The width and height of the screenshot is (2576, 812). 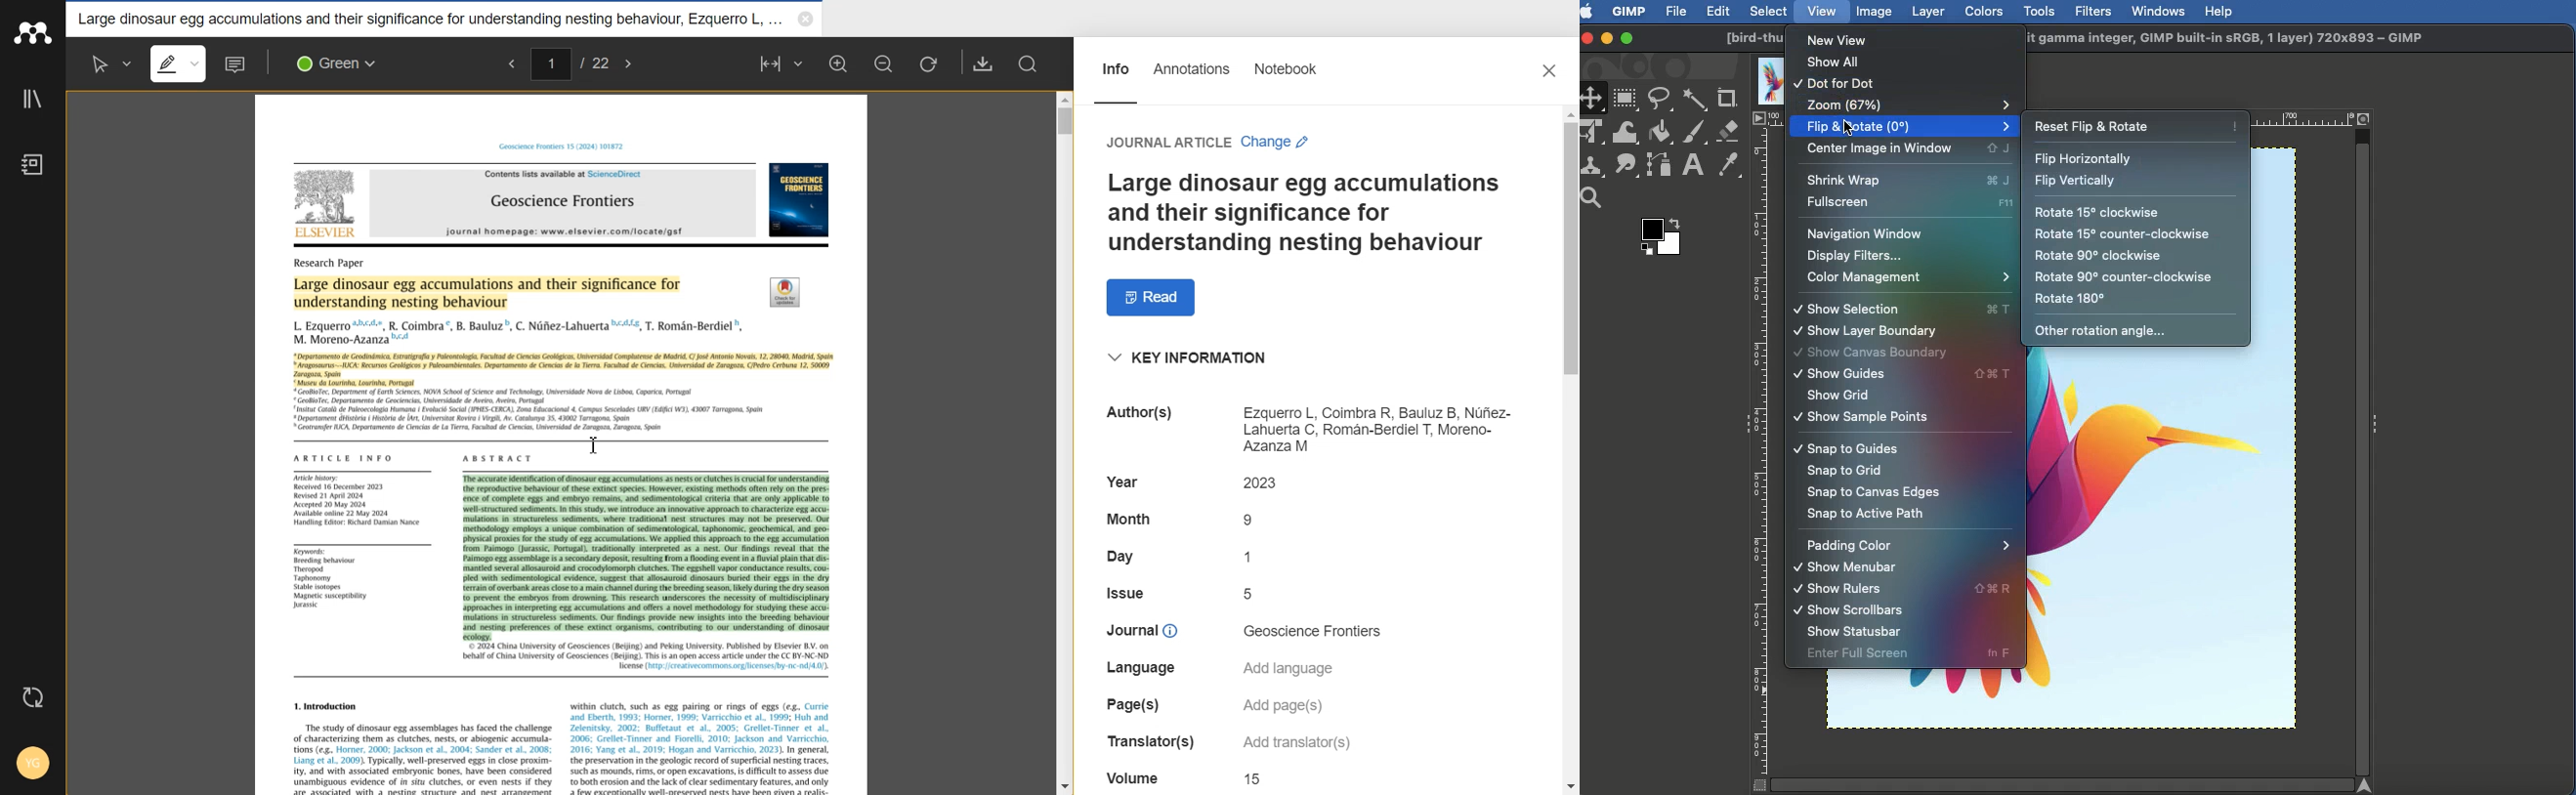 What do you see at coordinates (1380, 429) in the screenshot?
I see `text` at bounding box center [1380, 429].